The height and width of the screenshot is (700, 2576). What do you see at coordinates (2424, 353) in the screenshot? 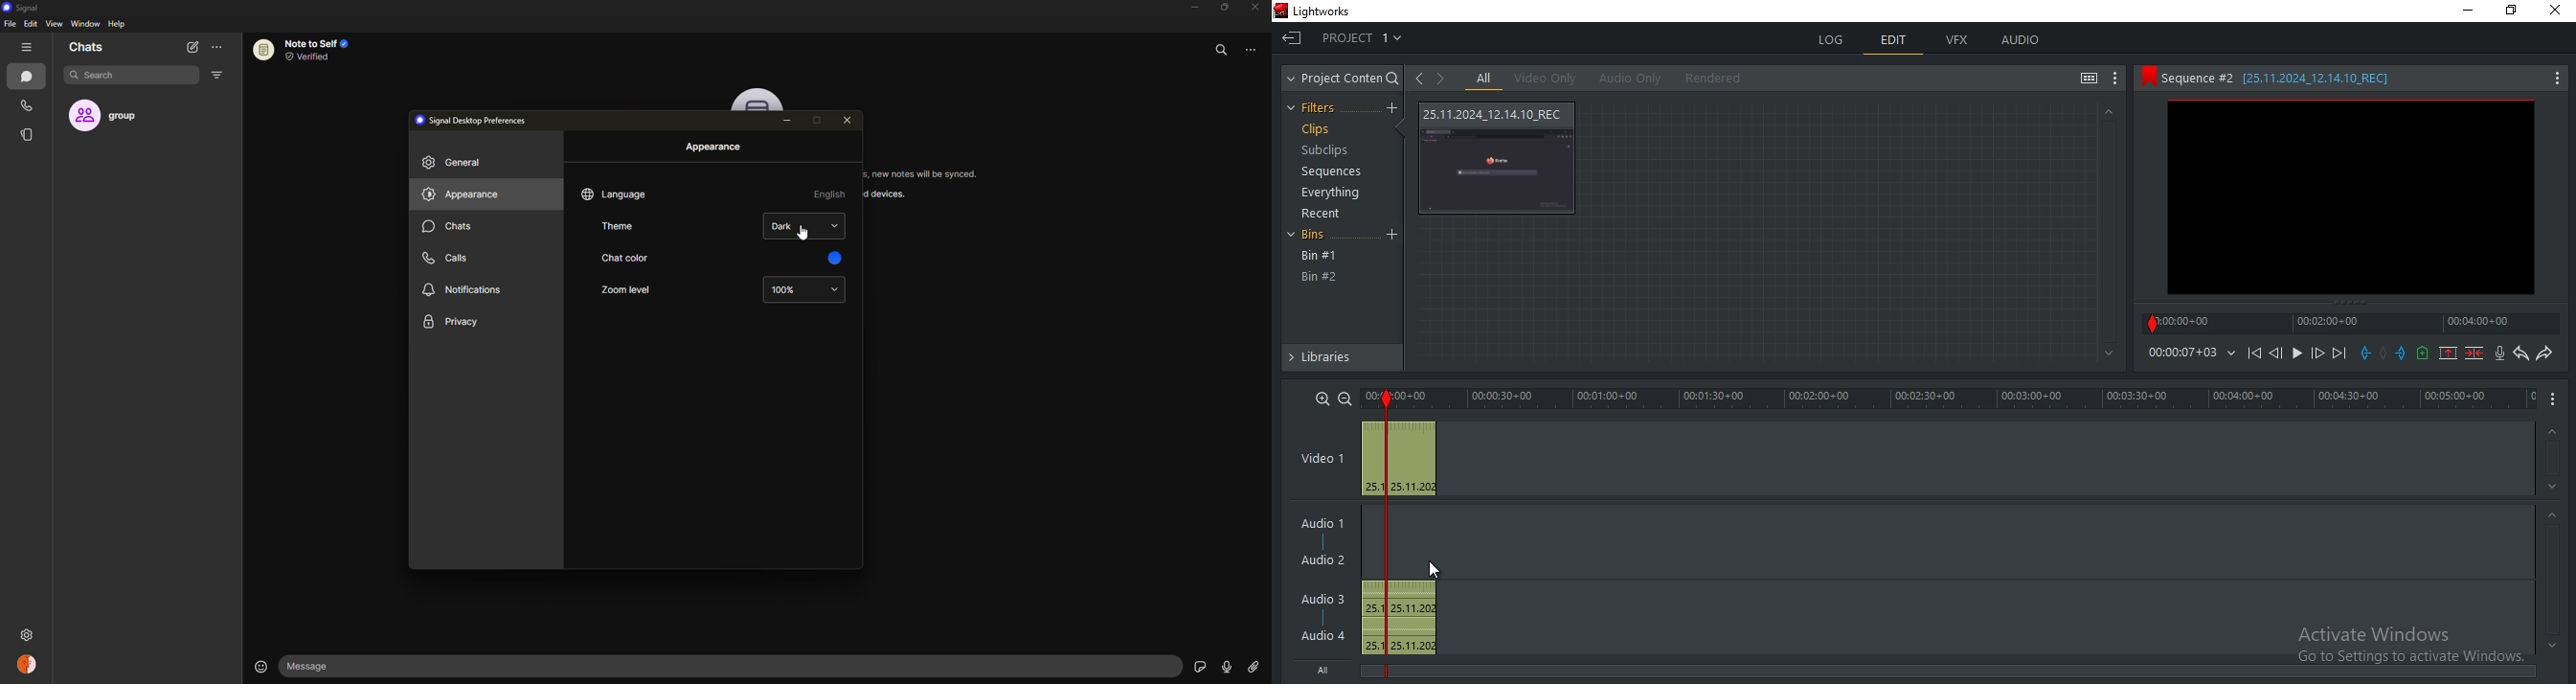
I see `add a cue` at bounding box center [2424, 353].